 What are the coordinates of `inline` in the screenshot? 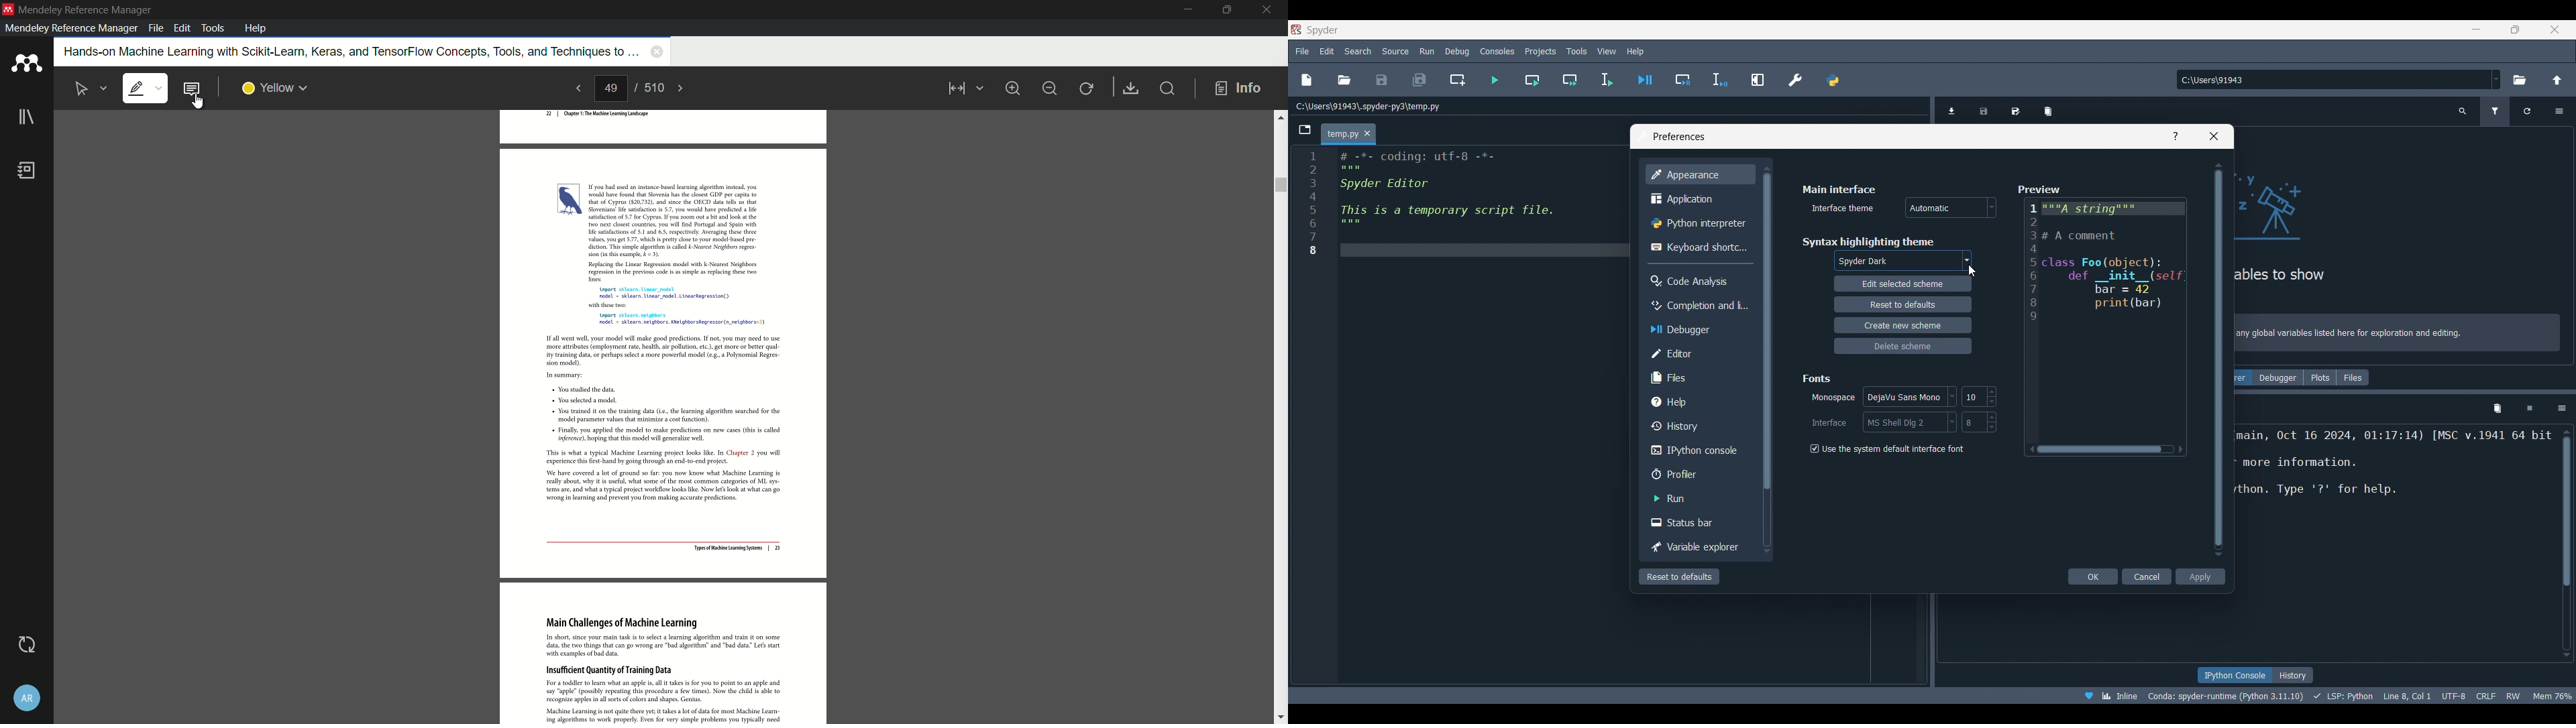 It's located at (2108, 695).